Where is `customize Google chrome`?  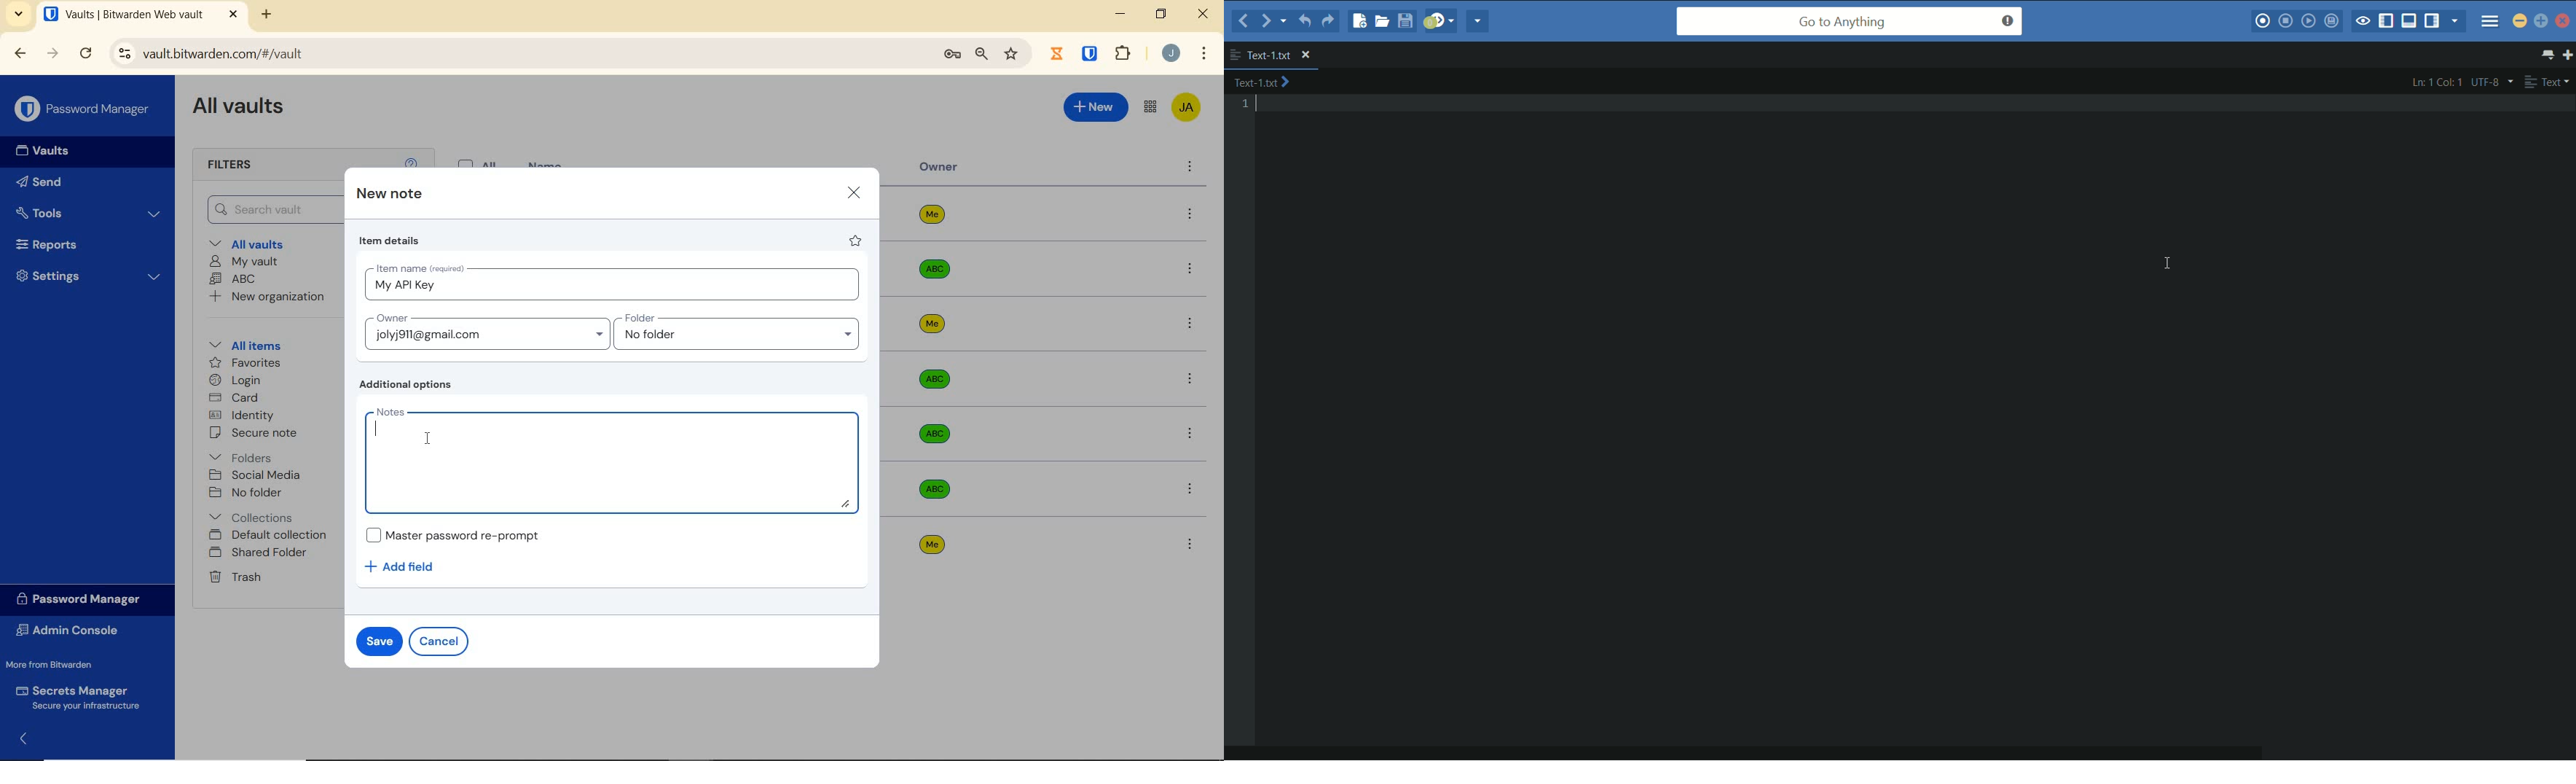
customize Google chrome is located at coordinates (1203, 55).